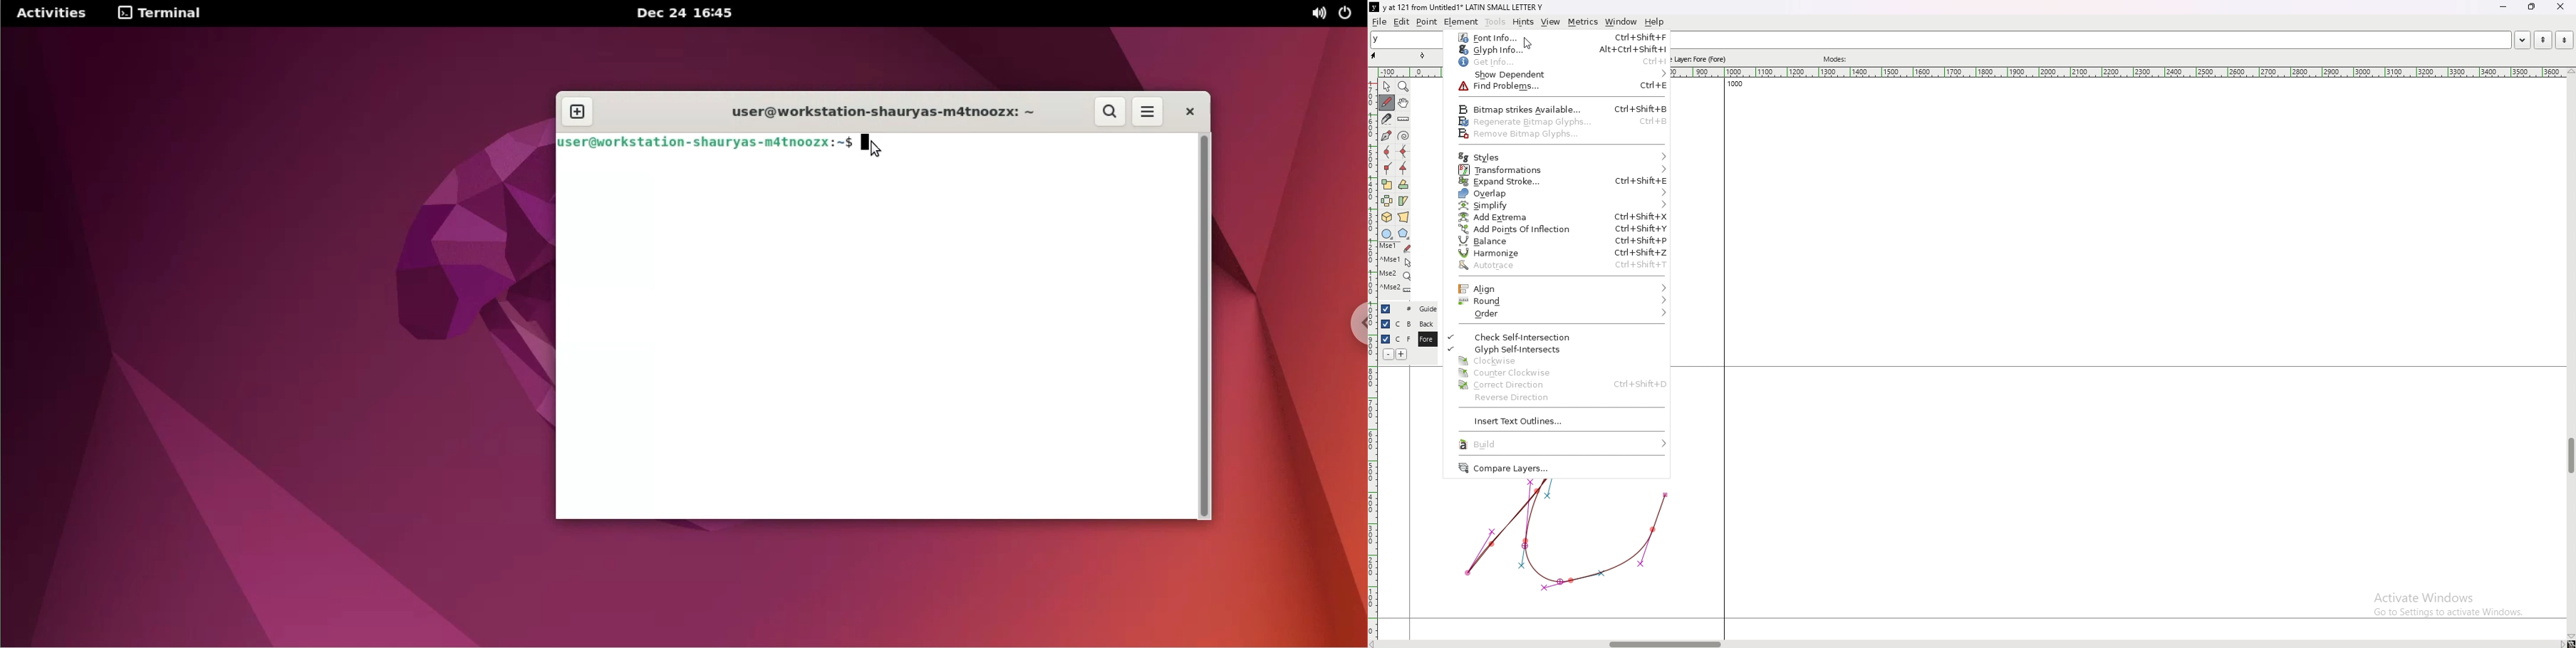 The image size is (2576, 672). I want to click on correct direction, so click(1560, 384).